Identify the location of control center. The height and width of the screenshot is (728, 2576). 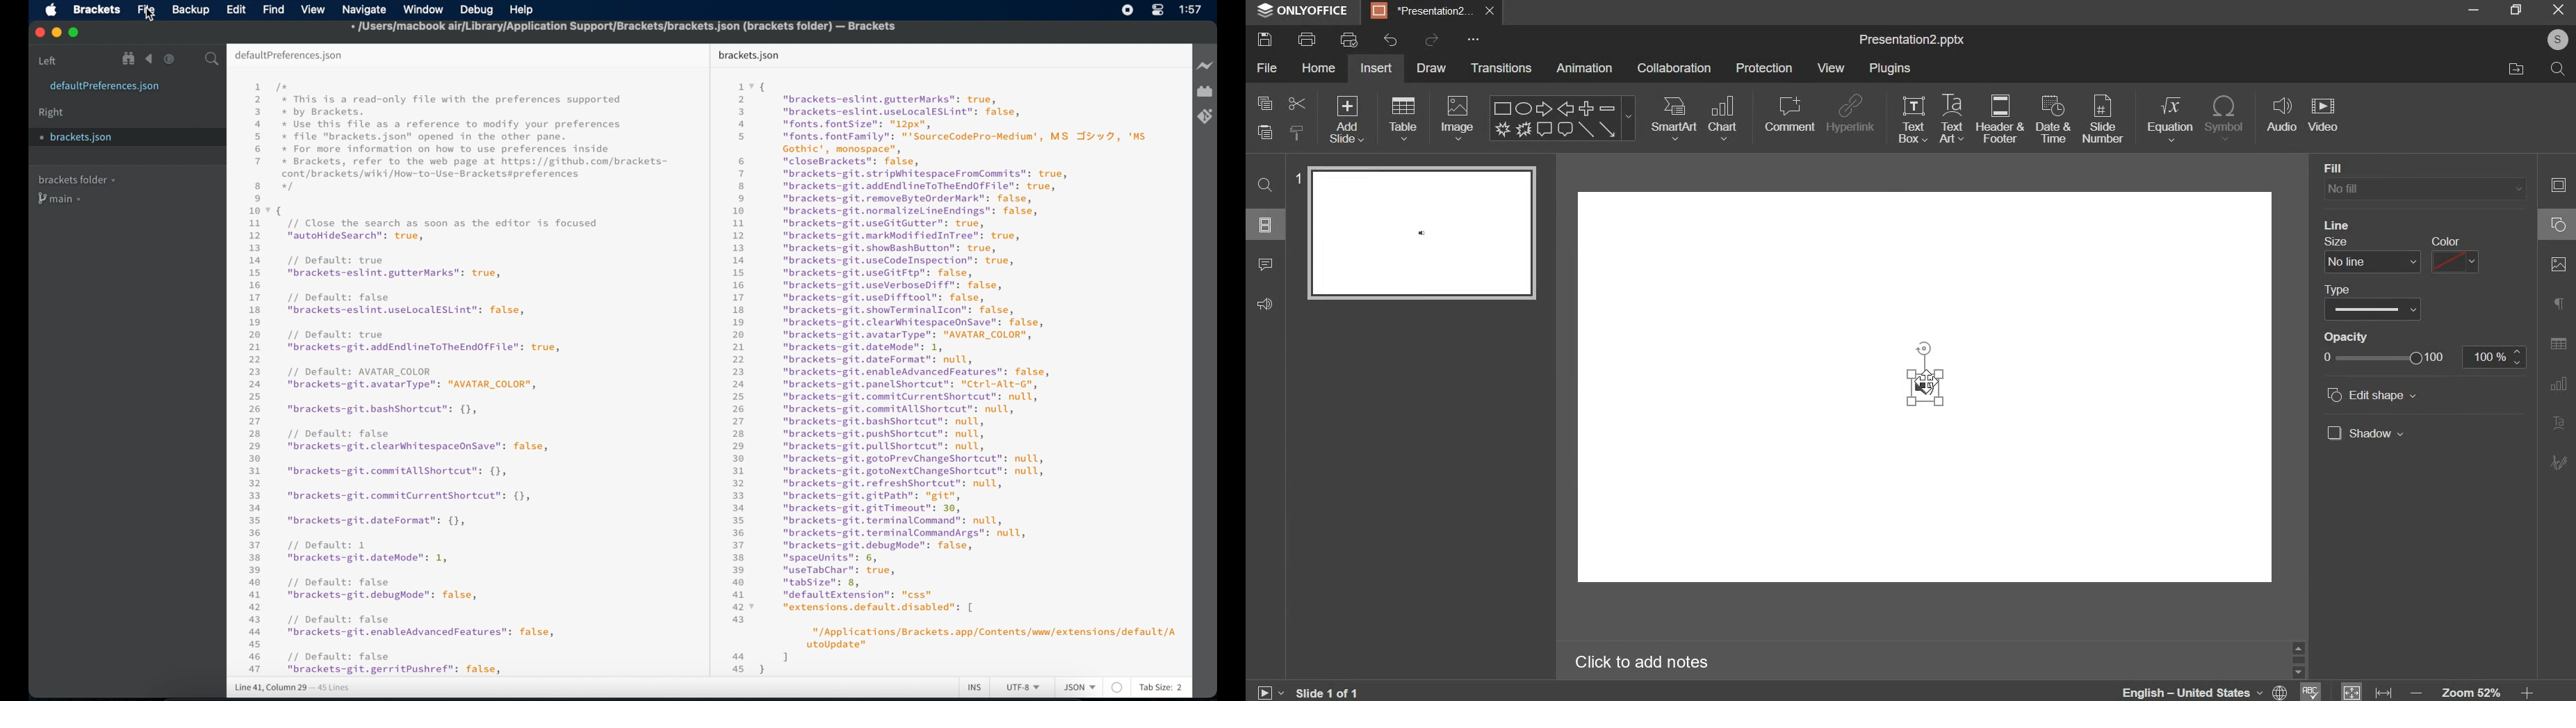
(1157, 10).